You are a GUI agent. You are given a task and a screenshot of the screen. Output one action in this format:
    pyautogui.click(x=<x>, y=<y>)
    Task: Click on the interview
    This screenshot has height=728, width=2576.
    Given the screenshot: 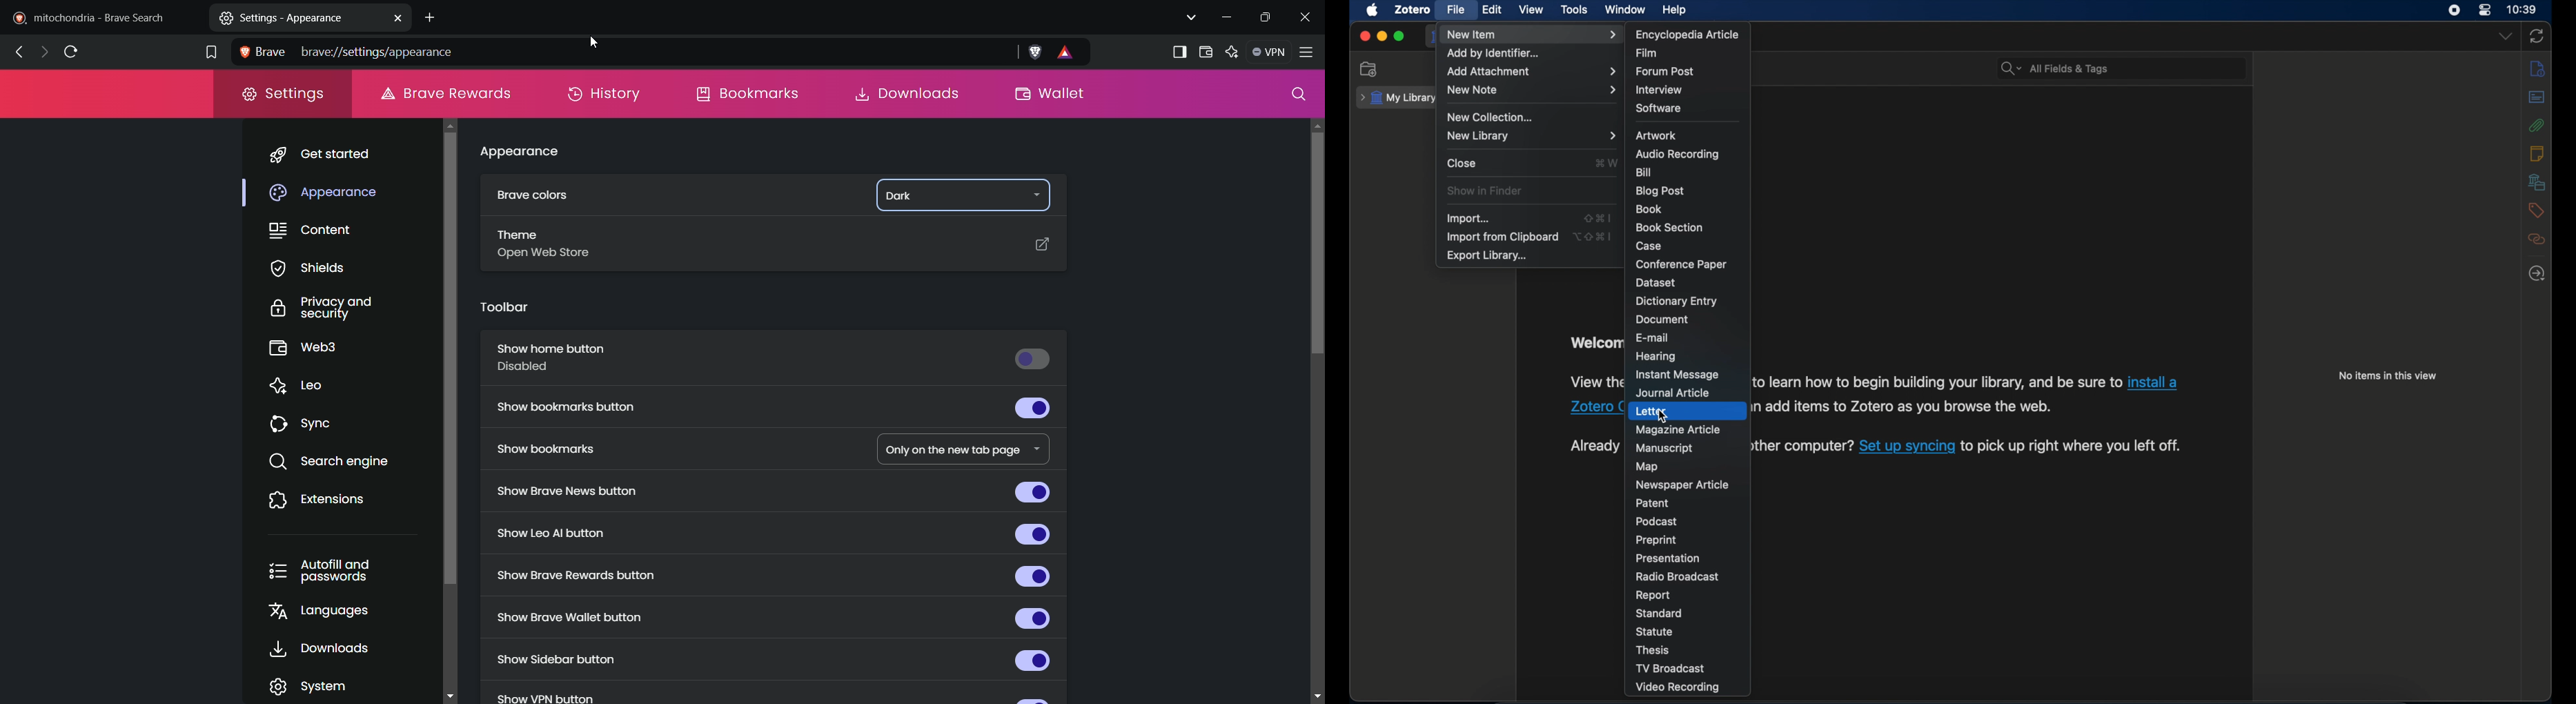 What is the action you would take?
    pyautogui.click(x=1660, y=90)
    